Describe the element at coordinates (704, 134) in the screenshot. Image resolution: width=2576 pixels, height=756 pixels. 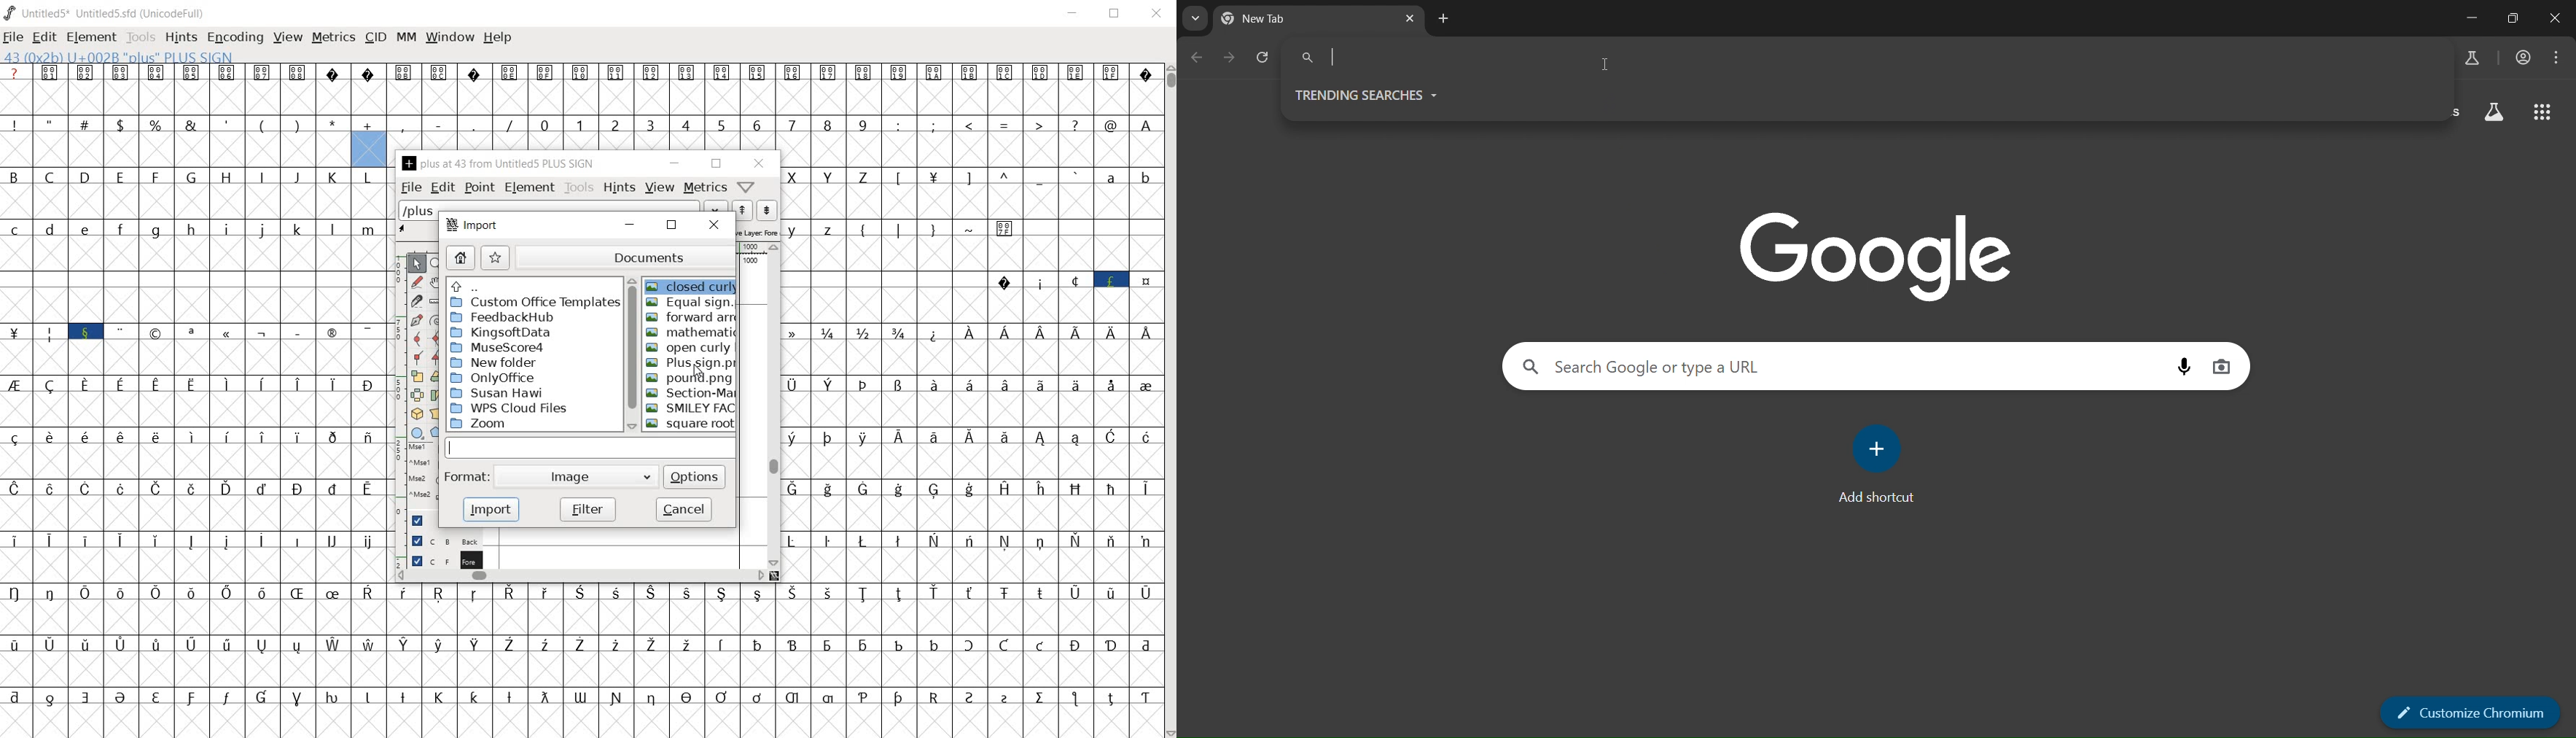
I see `number` at that location.